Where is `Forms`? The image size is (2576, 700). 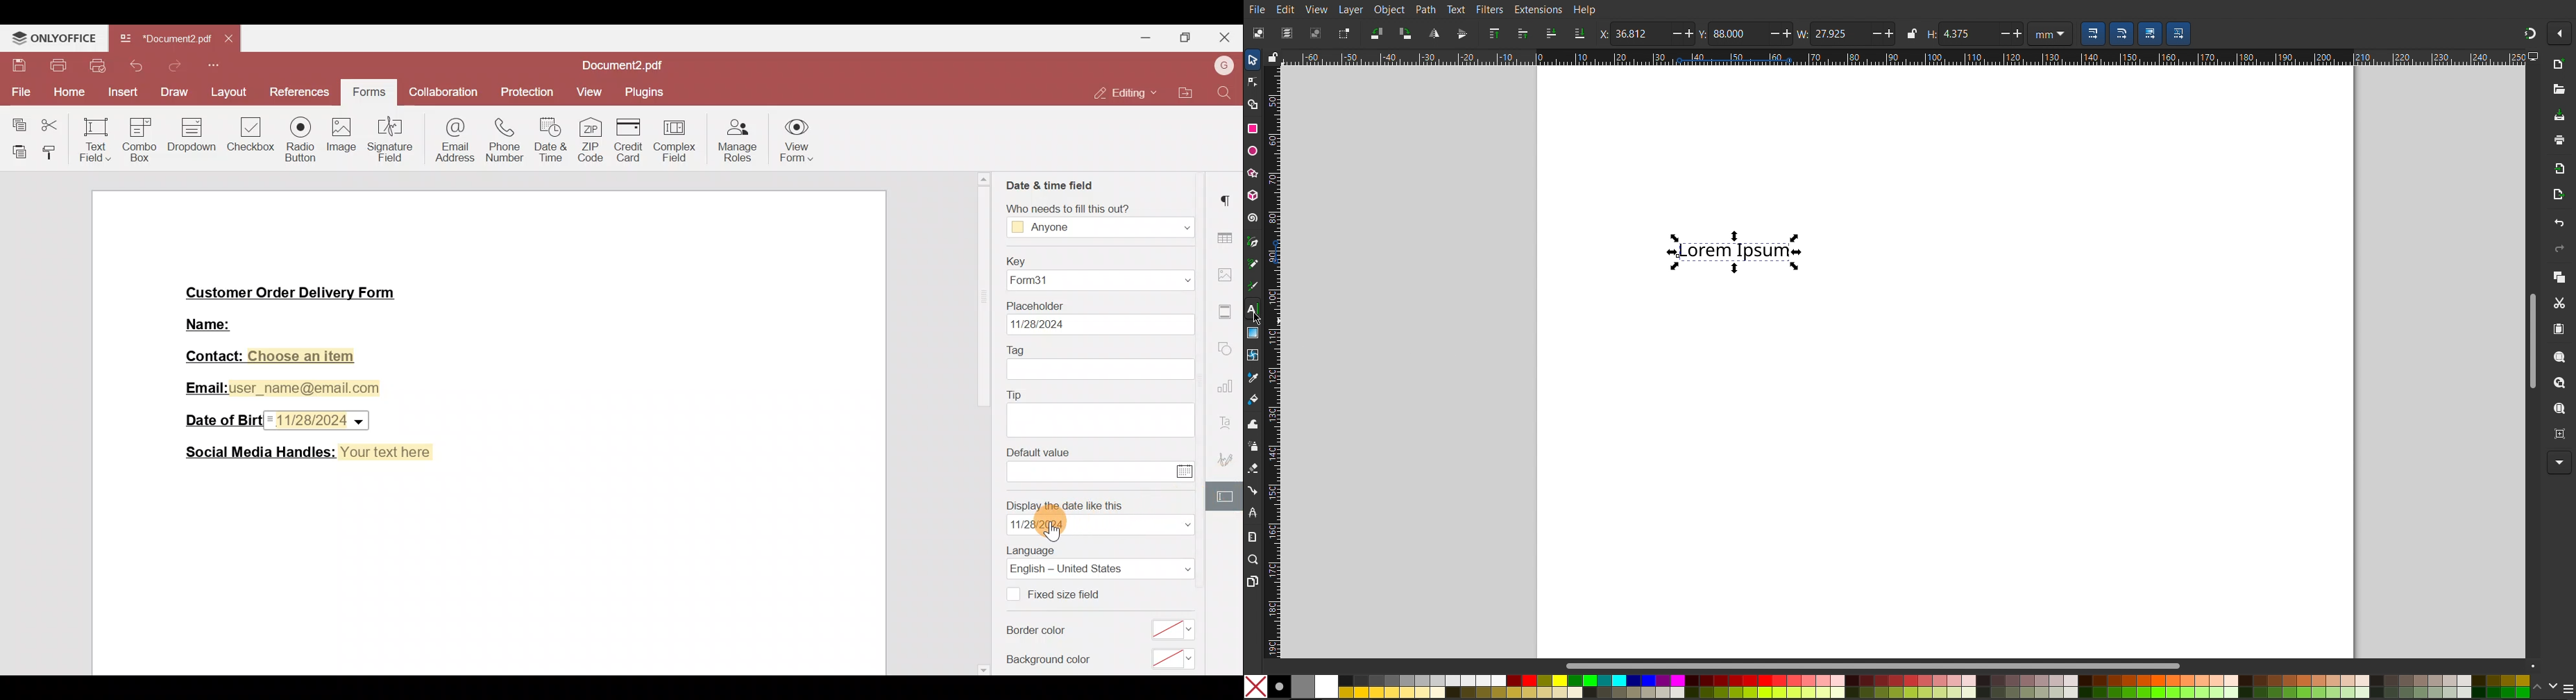 Forms is located at coordinates (367, 93).